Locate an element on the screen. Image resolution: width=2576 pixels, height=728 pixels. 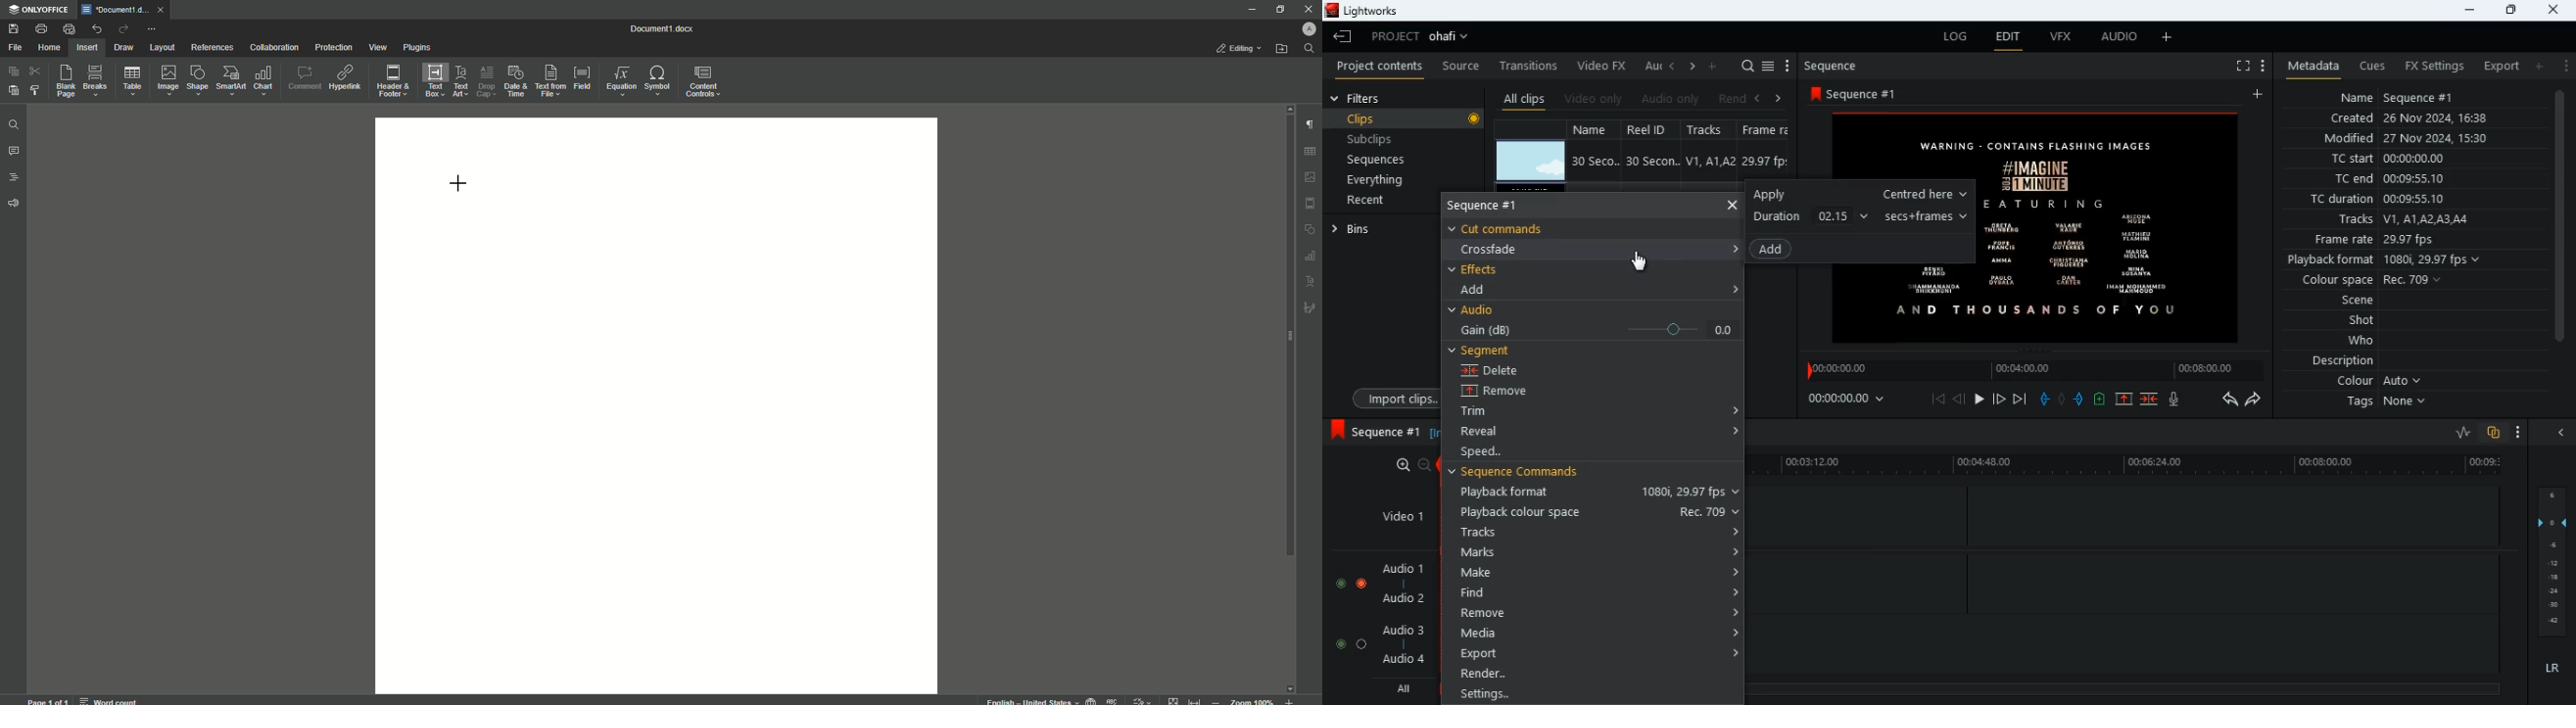
forward is located at coordinates (2255, 400).